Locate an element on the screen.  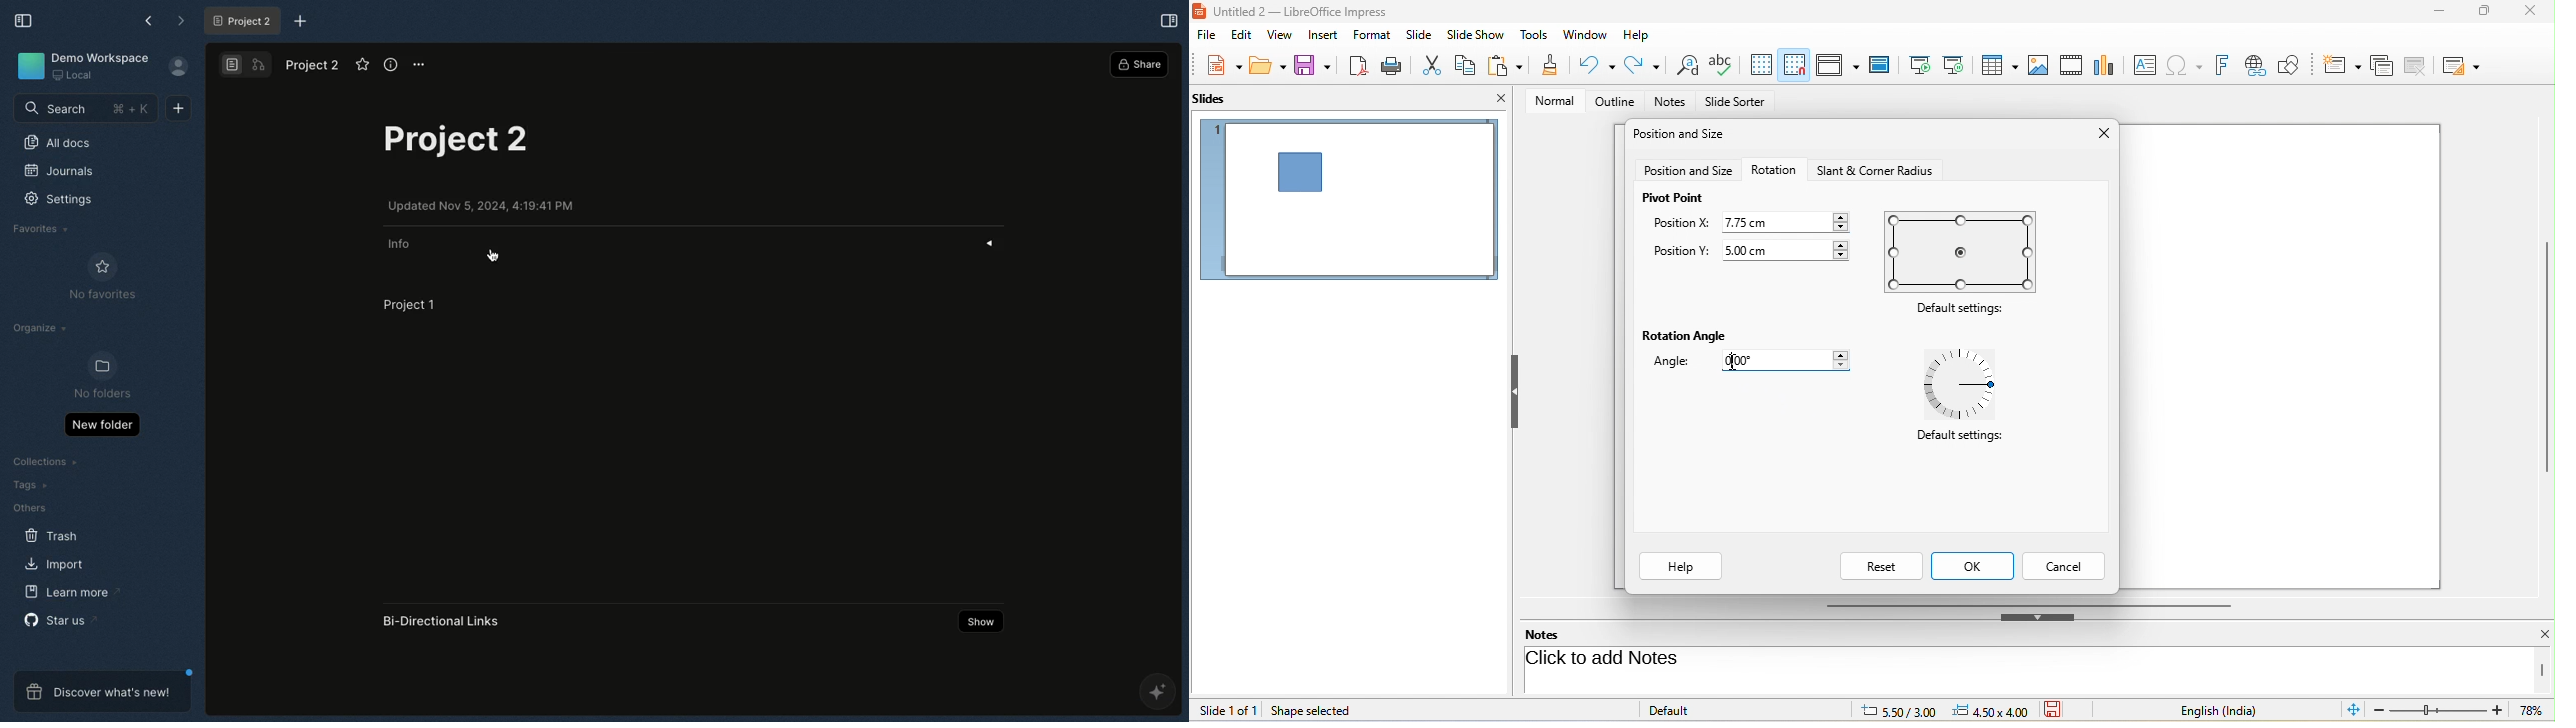
hide is located at coordinates (1514, 392).